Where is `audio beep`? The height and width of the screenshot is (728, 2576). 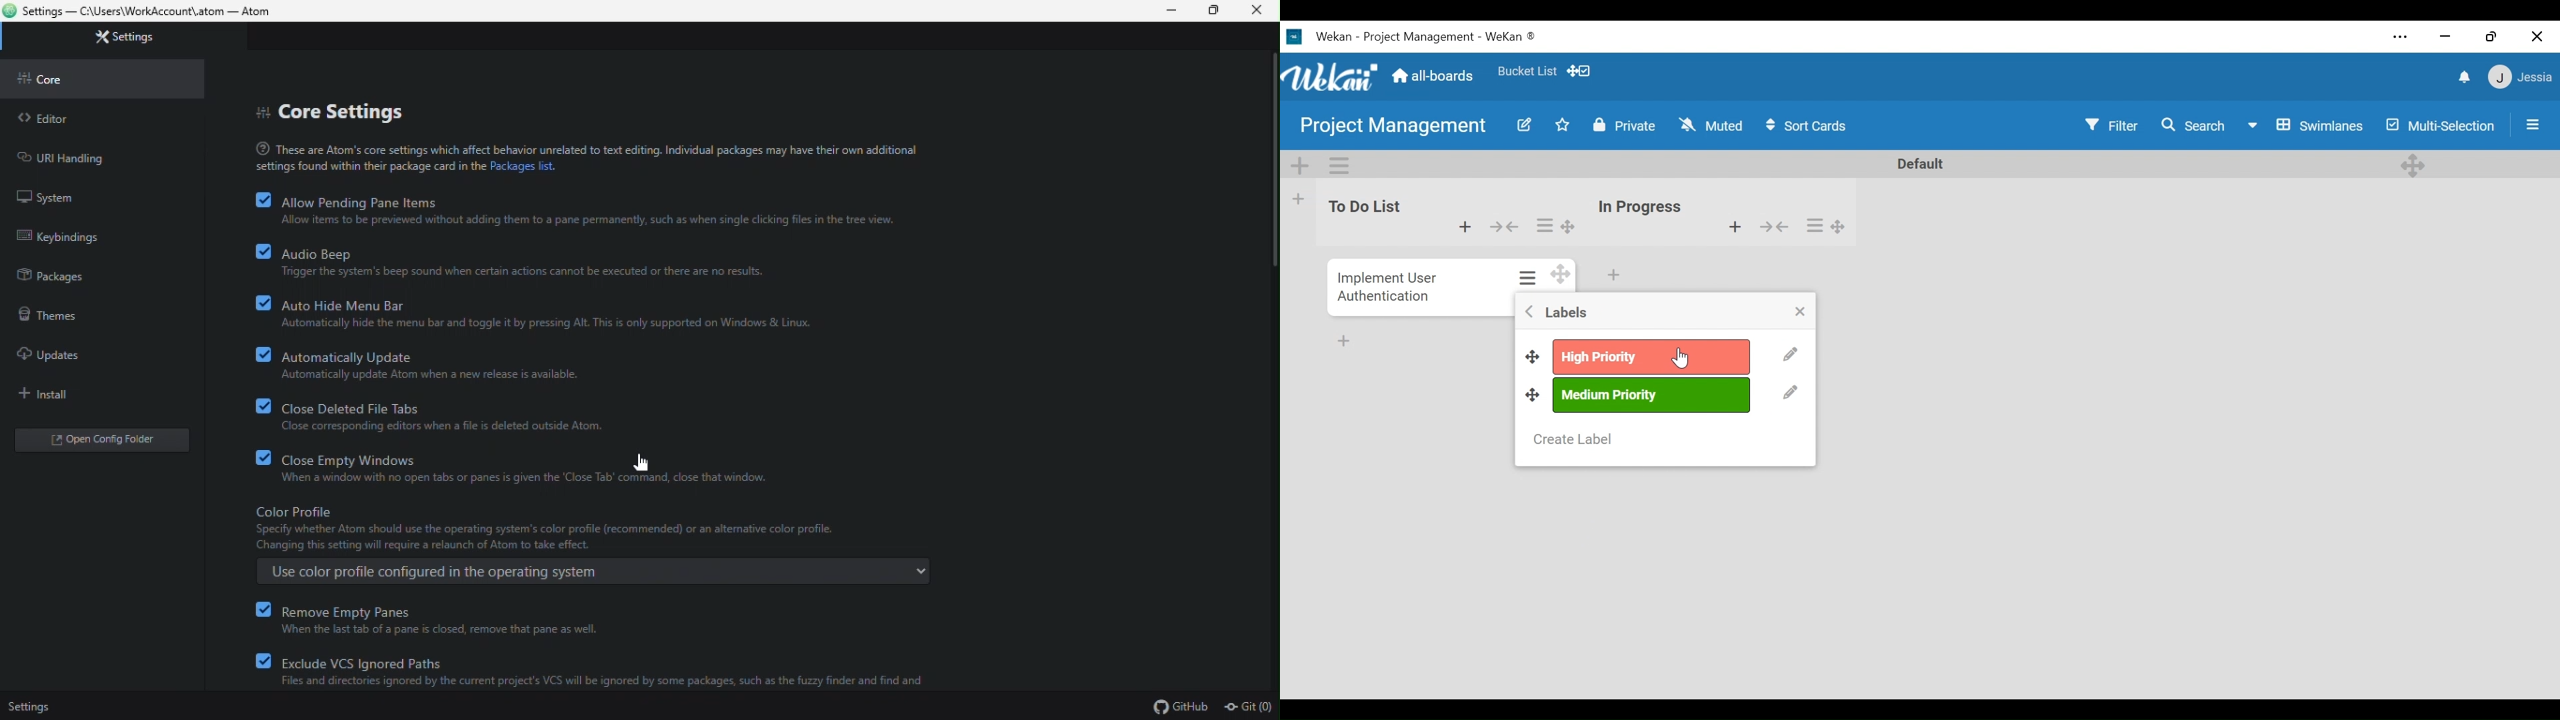
audio beep is located at coordinates (609, 260).